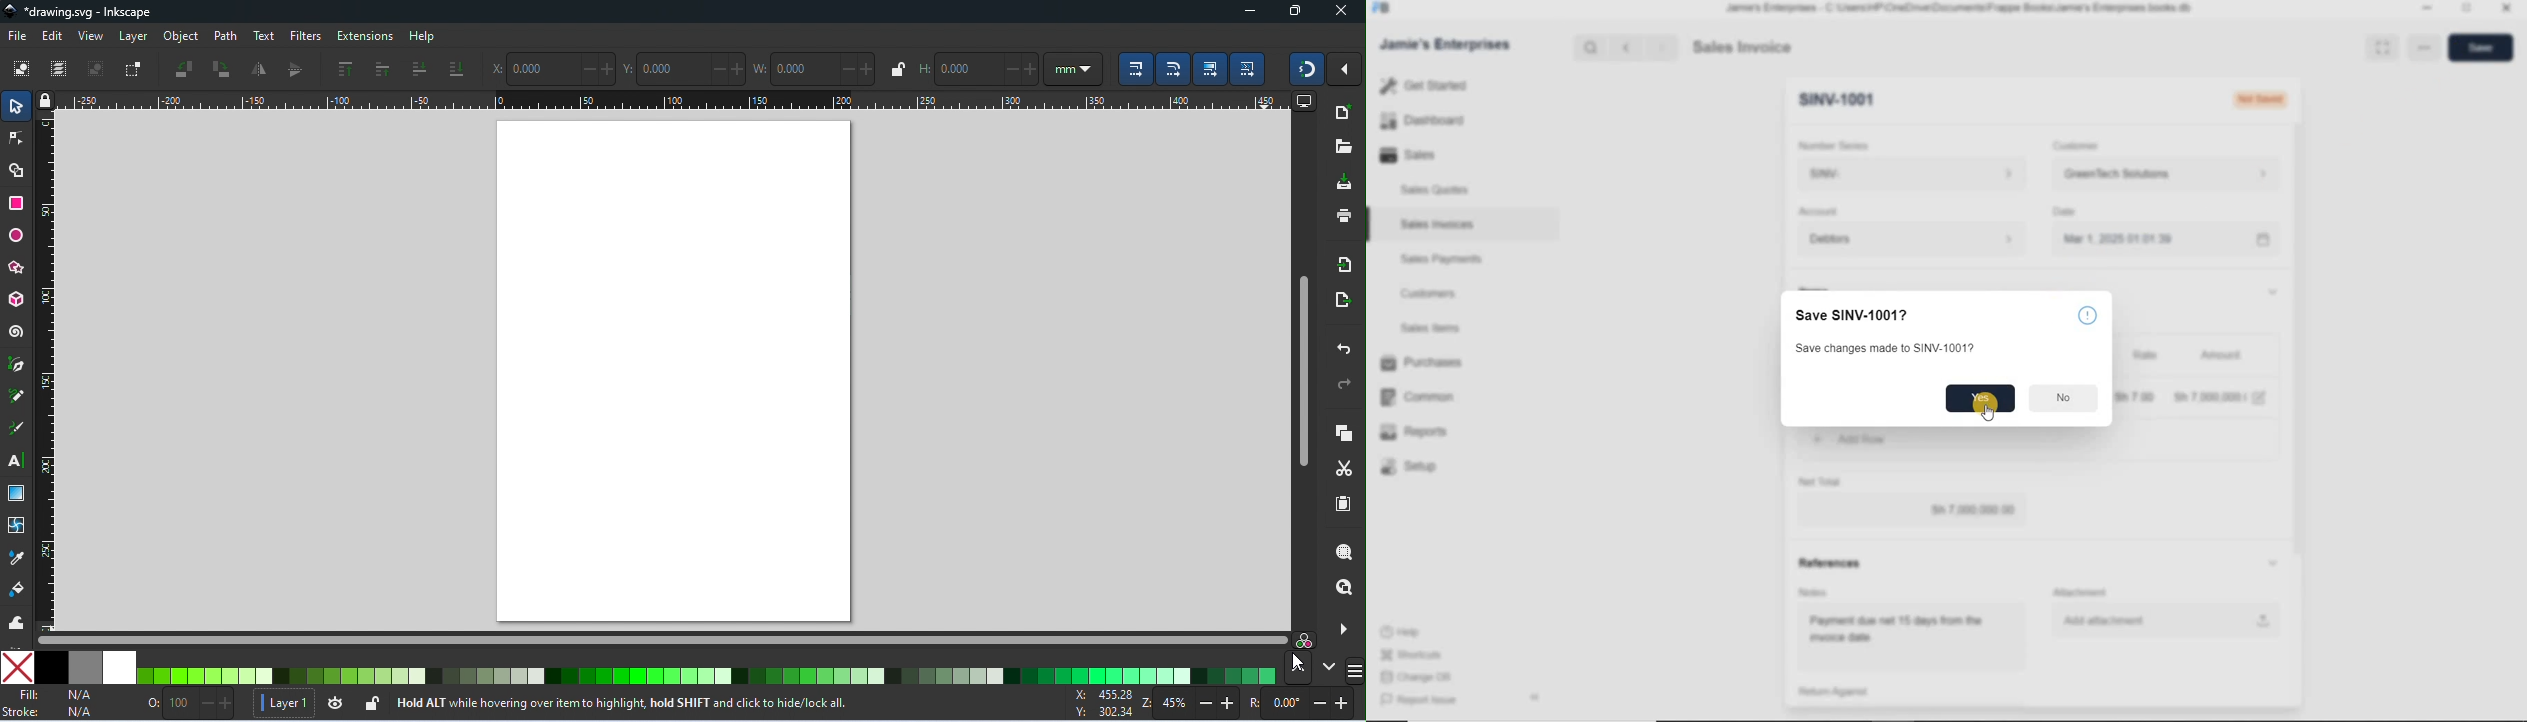 Image resolution: width=2548 pixels, height=728 pixels. Describe the element at coordinates (1340, 13) in the screenshot. I see `close` at that location.